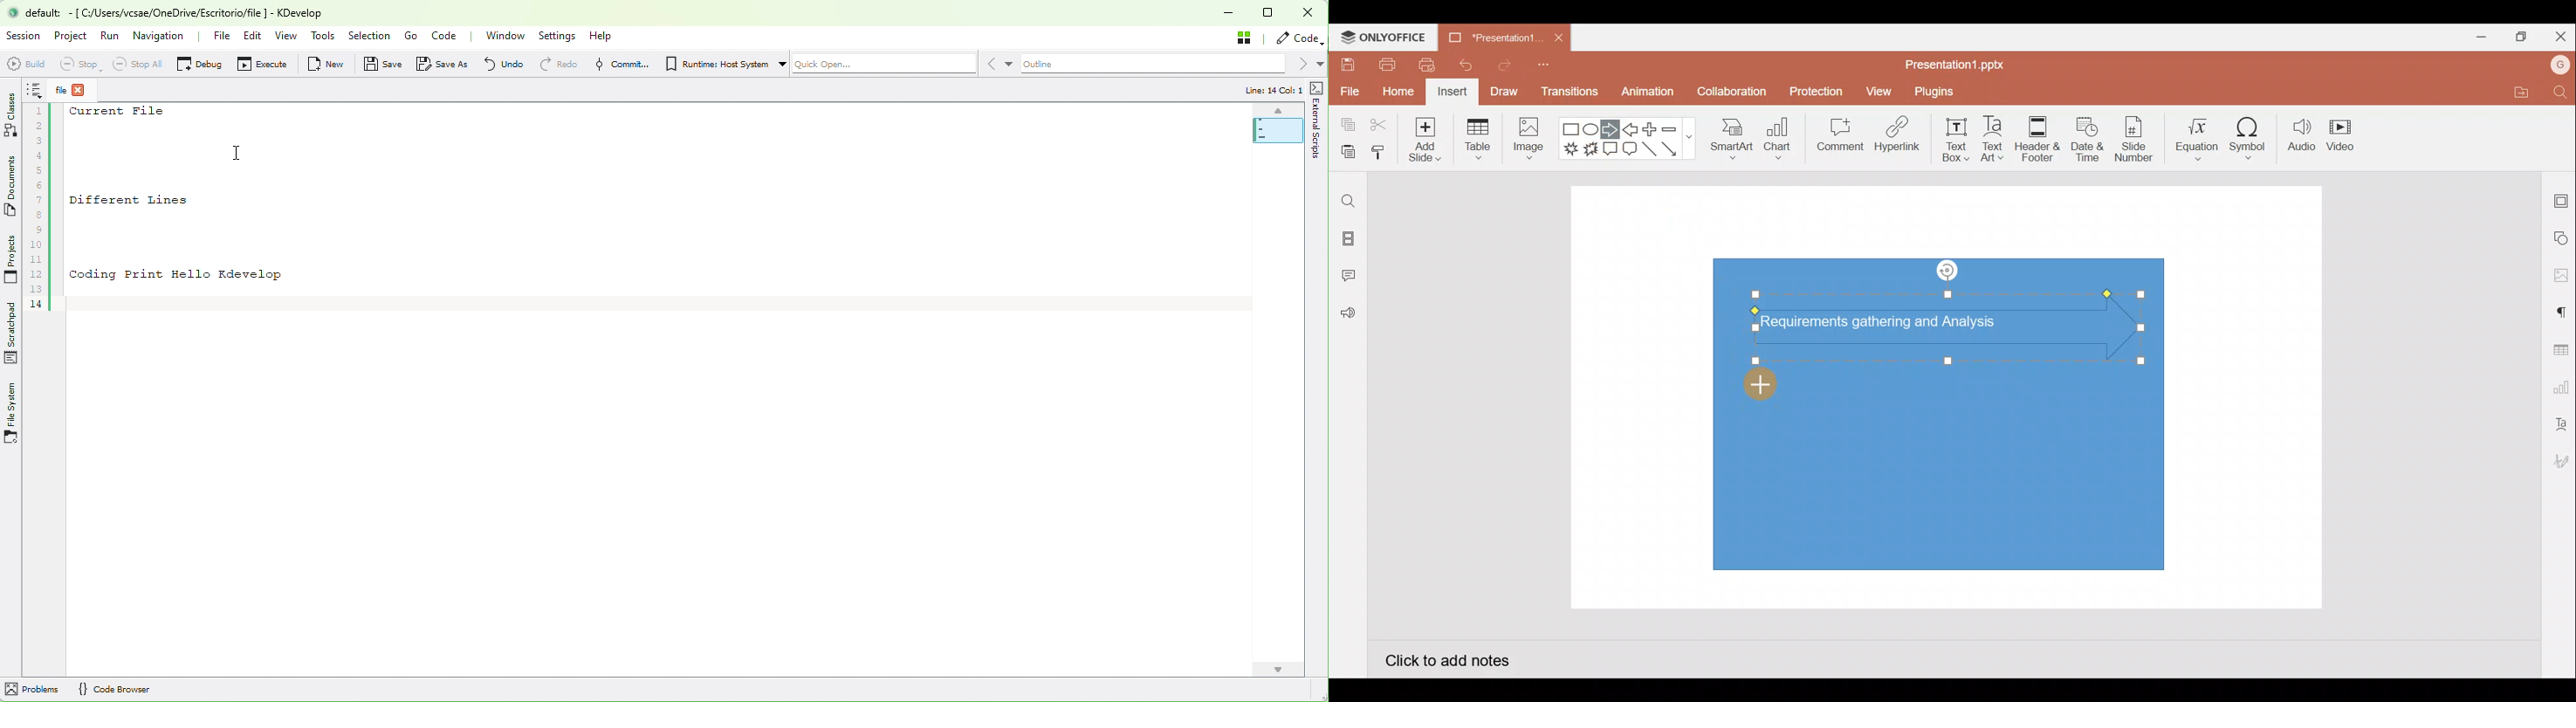  Describe the element at coordinates (1379, 154) in the screenshot. I see `Copy style` at that location.